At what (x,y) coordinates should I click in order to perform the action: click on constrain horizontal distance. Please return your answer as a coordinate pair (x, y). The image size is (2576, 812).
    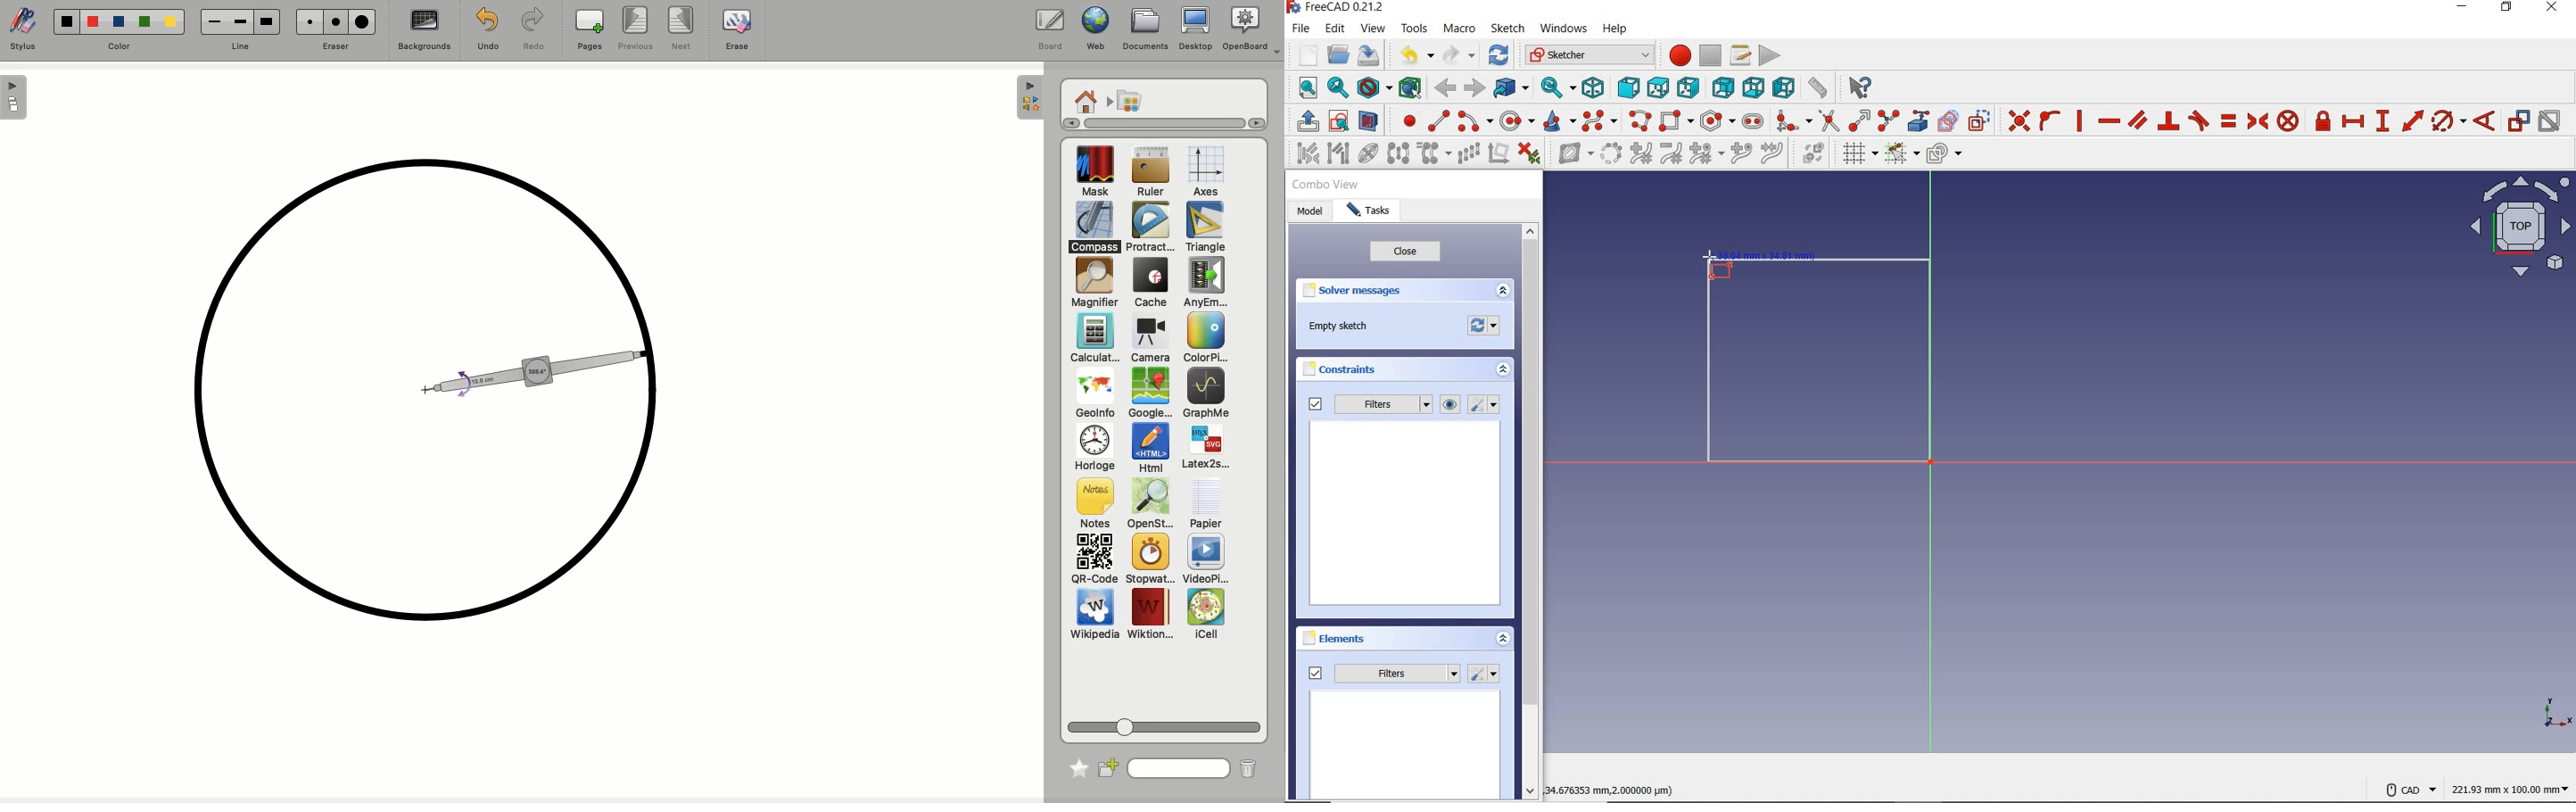
    Looking at the image, I should click on (2354, 123).